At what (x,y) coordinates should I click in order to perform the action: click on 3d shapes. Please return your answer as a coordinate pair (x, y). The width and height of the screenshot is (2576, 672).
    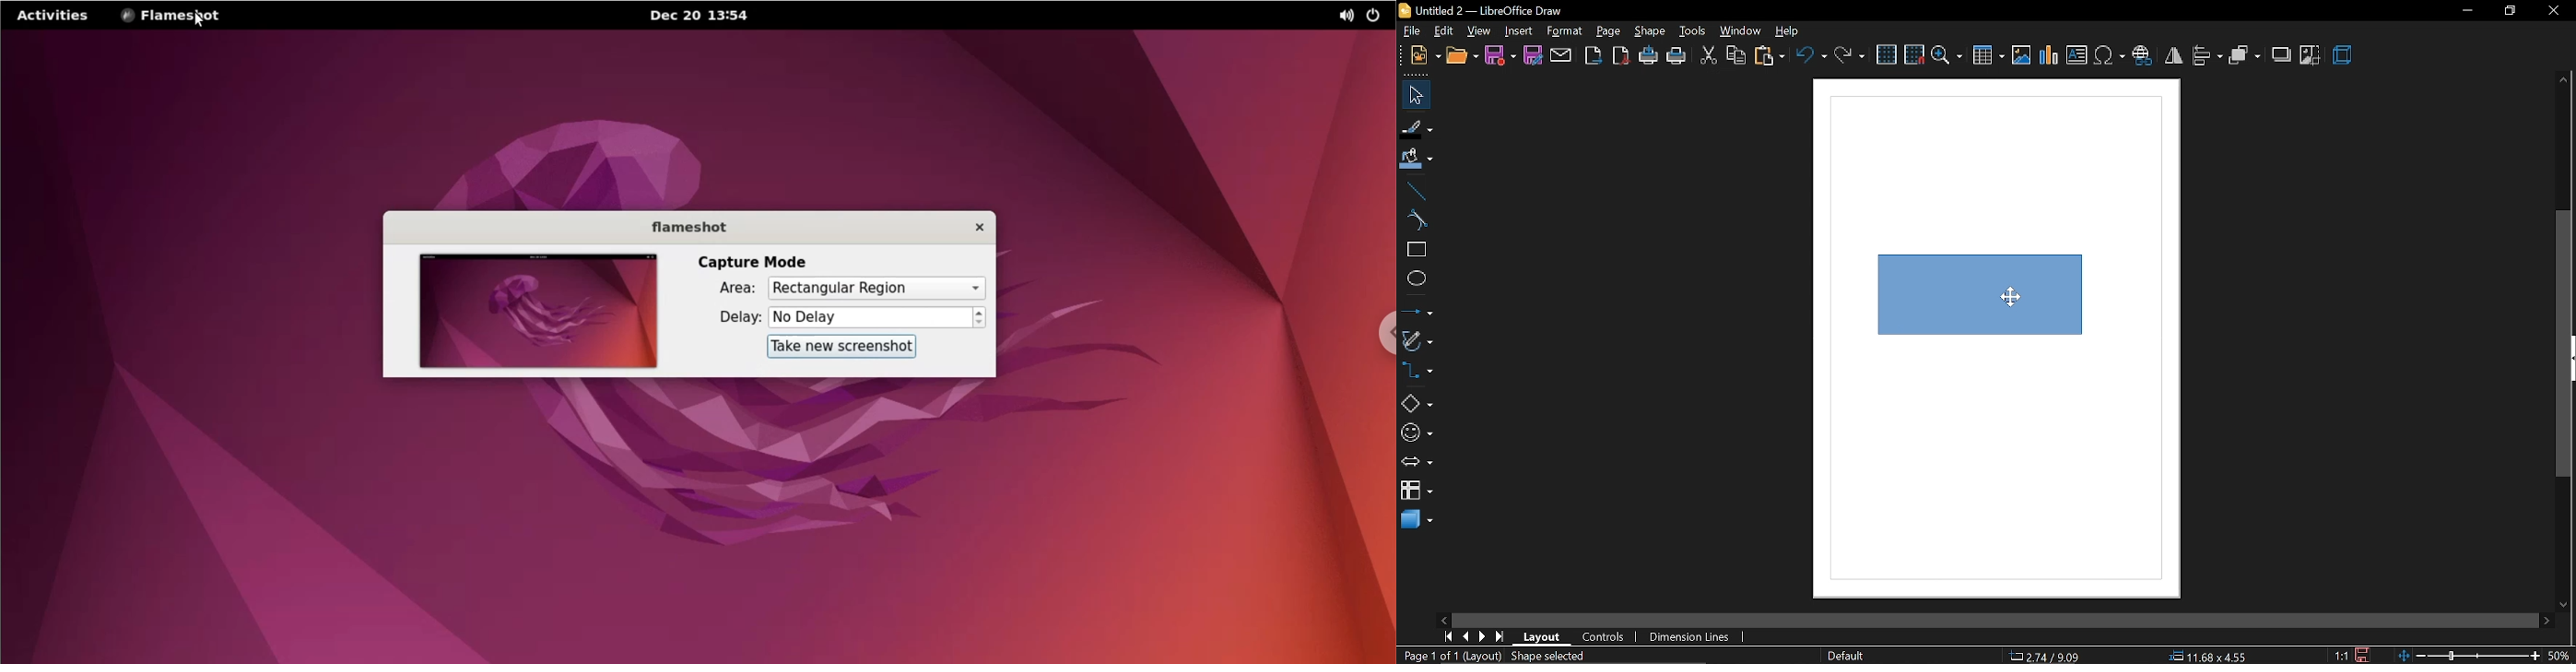
    Looking at the image, I should click on (1417, 521).